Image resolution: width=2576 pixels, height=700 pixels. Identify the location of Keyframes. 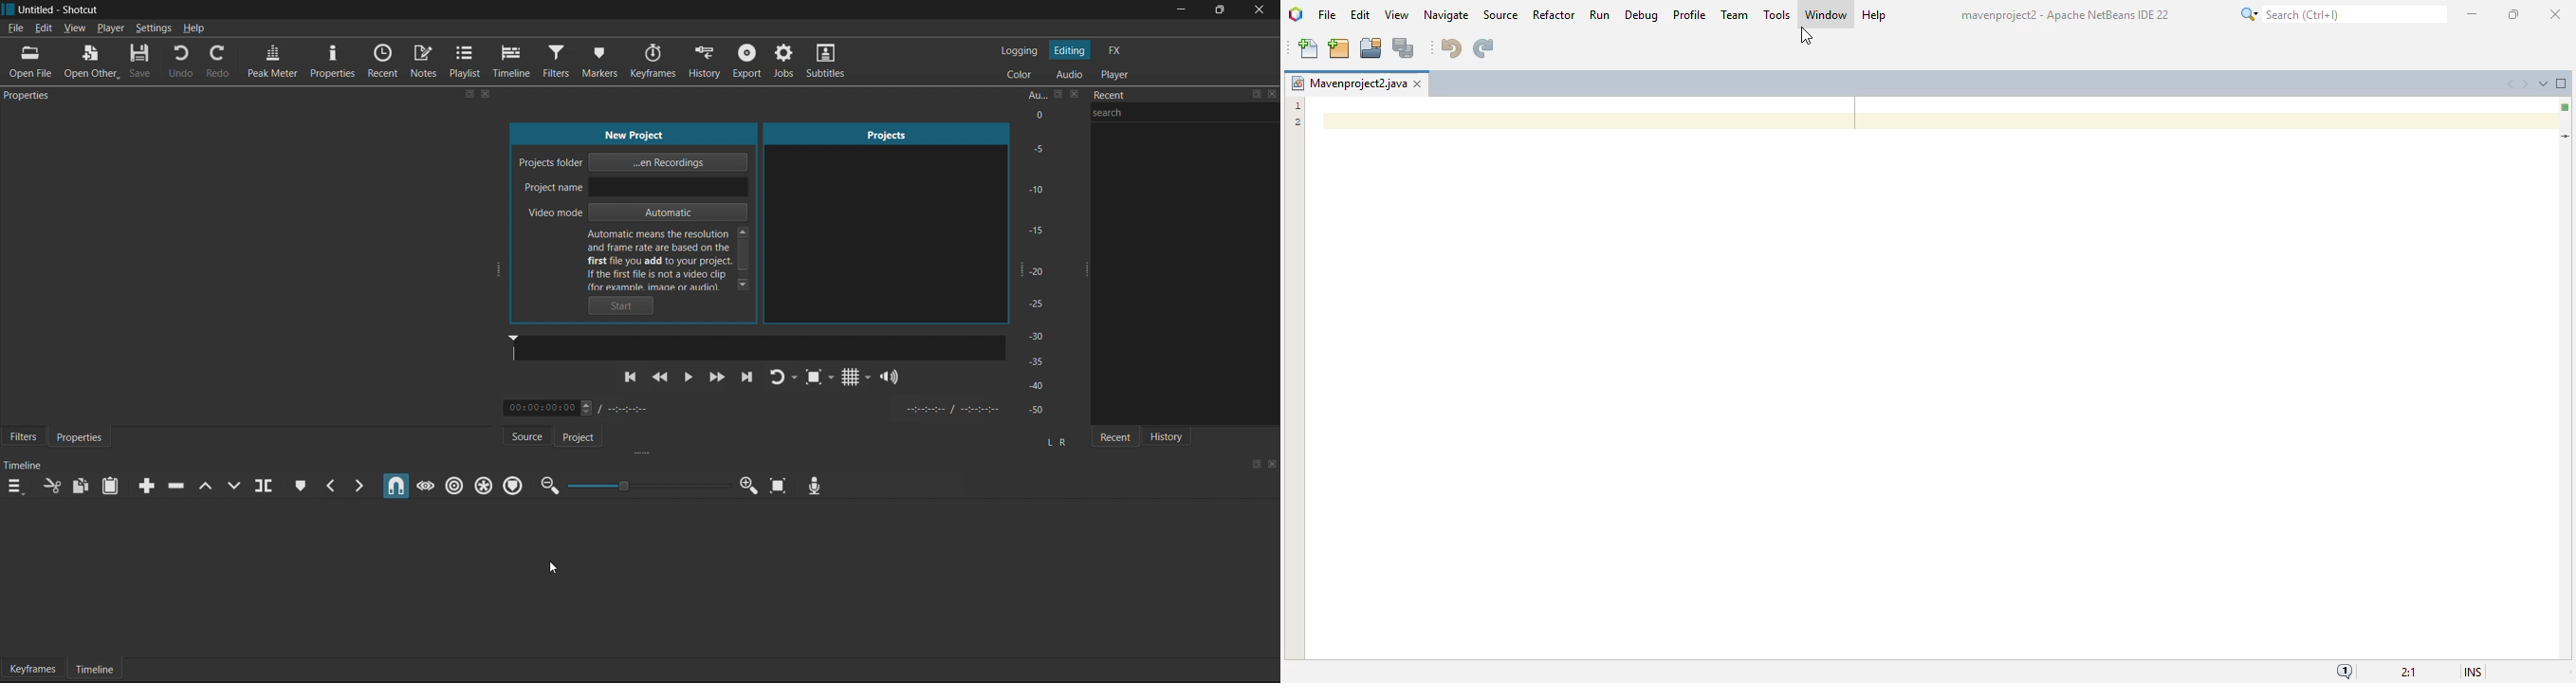
(660, 61).